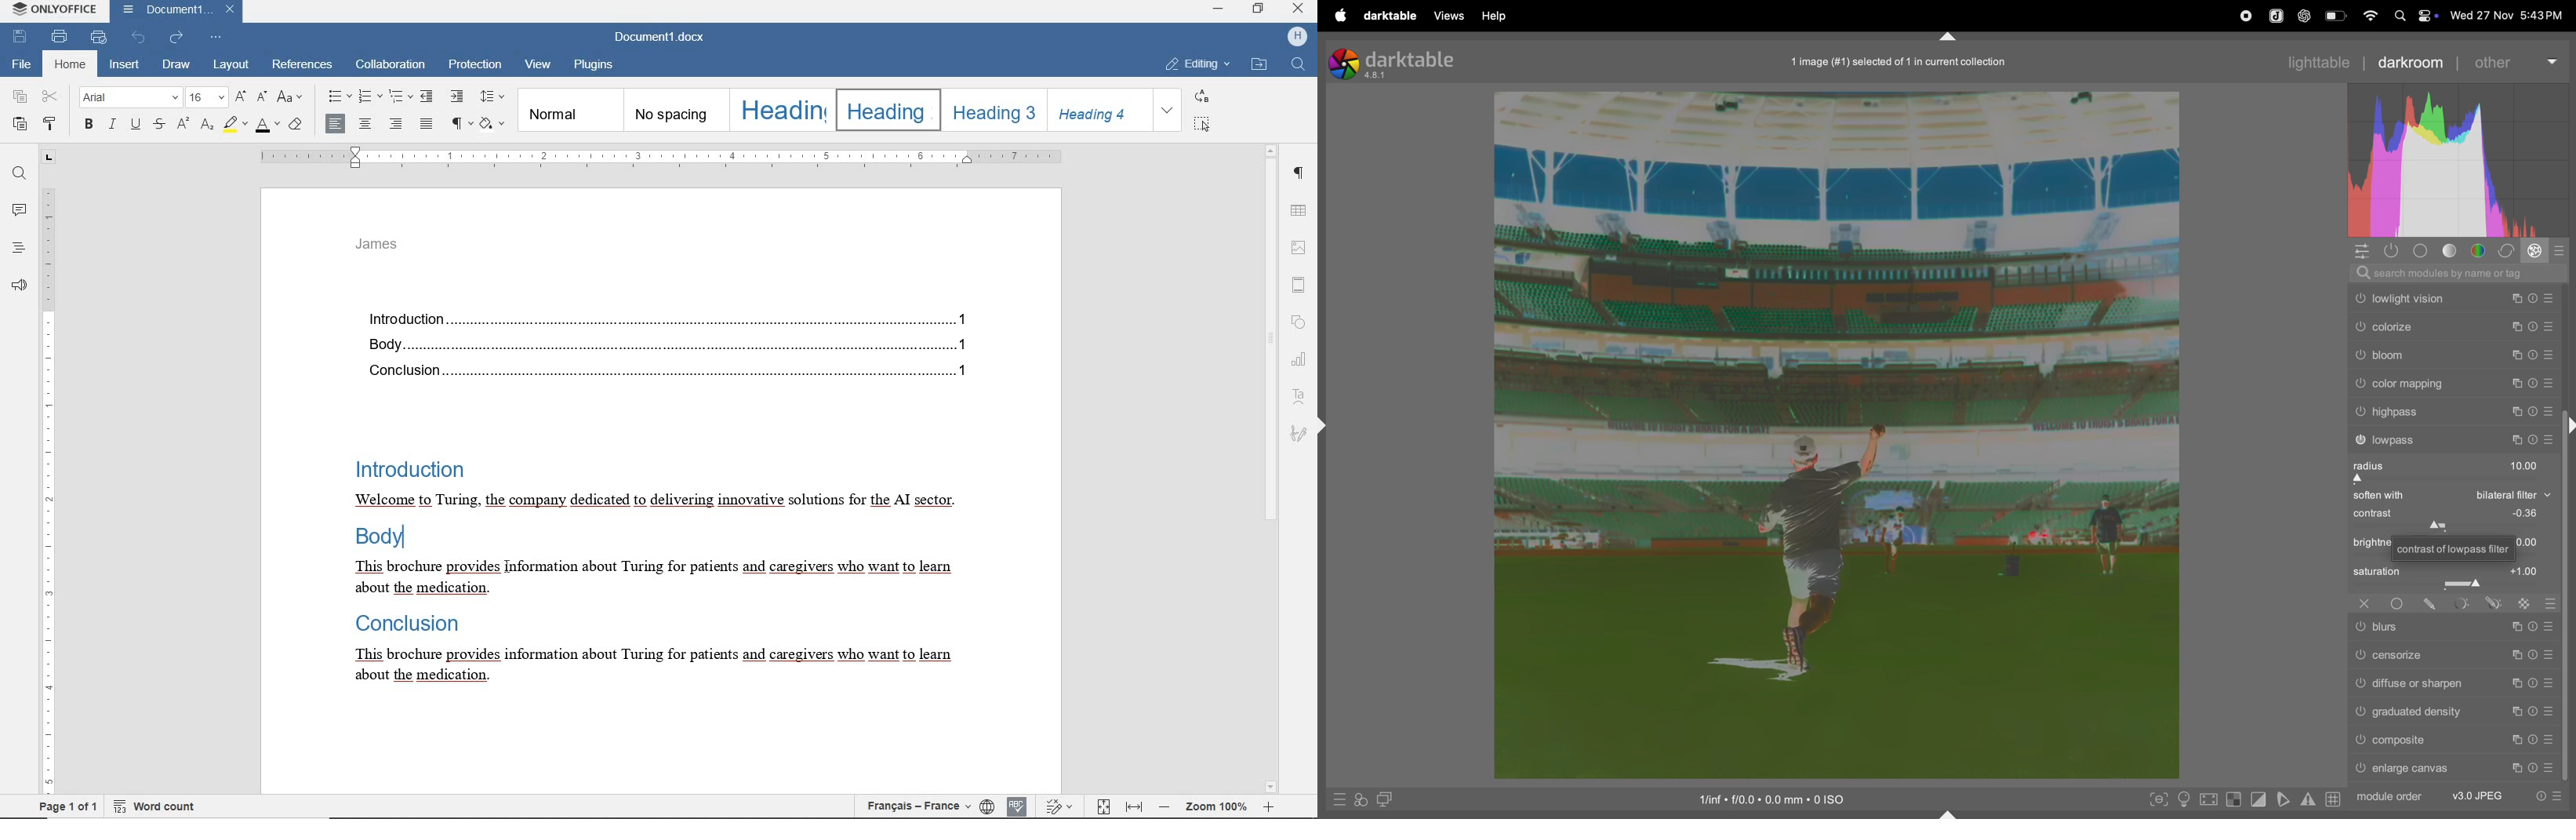 The image size is (2576, 840). I want to click on battery, so click(2337, 15).